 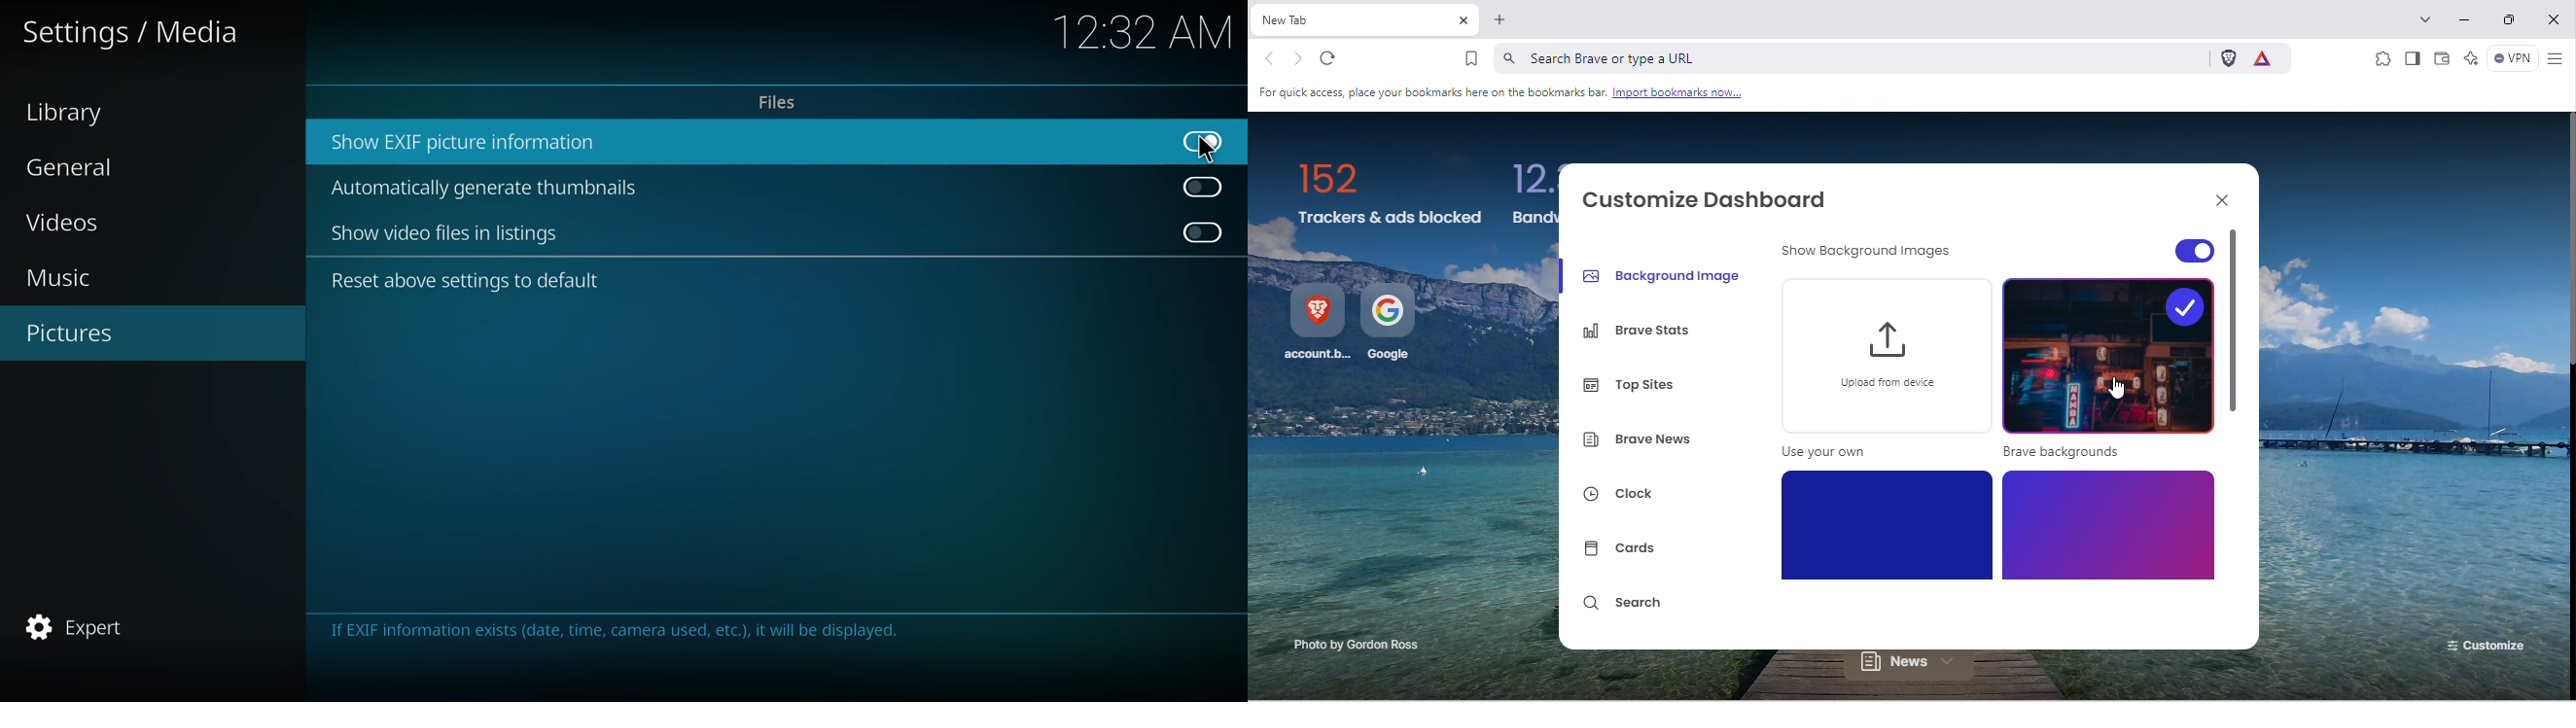 I want to click on enabled, so click(x=1201, y=141).